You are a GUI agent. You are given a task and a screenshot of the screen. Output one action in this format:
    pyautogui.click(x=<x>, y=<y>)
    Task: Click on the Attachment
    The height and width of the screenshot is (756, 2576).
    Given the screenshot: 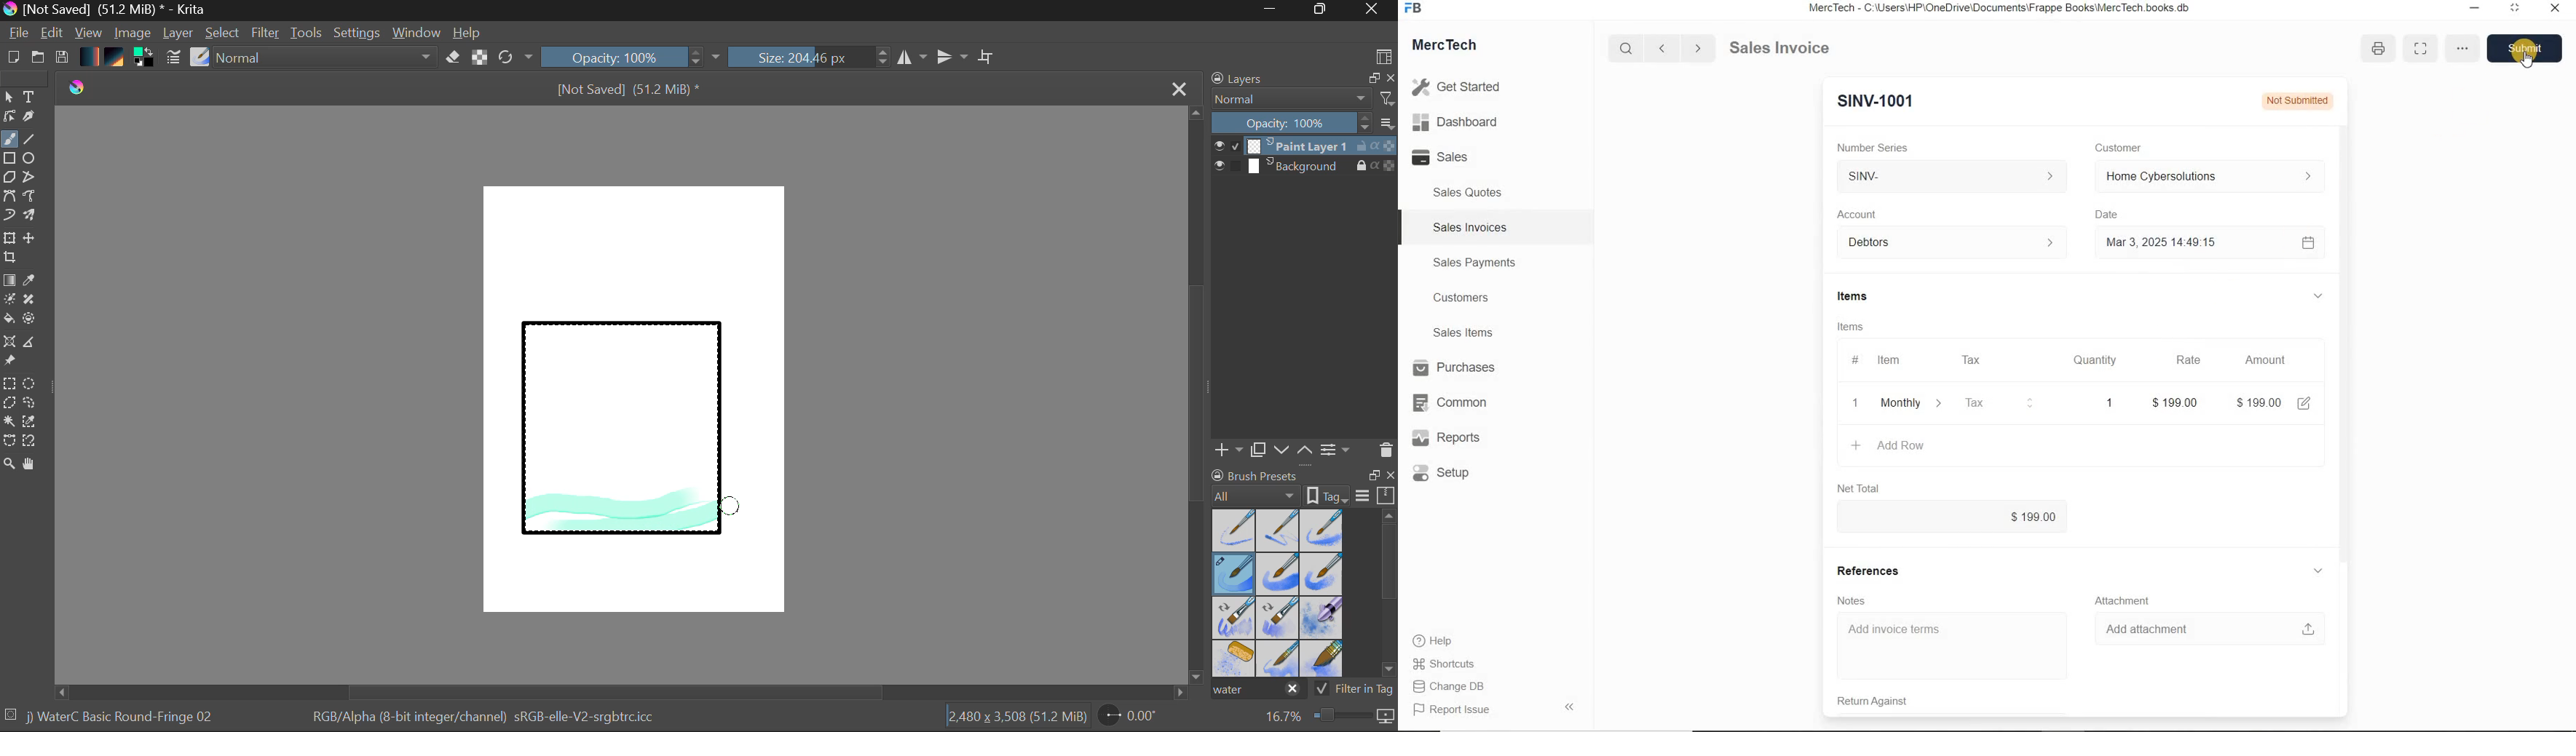 What is the action you would take?
    pyautogui.click(x=2125, y=601)
    